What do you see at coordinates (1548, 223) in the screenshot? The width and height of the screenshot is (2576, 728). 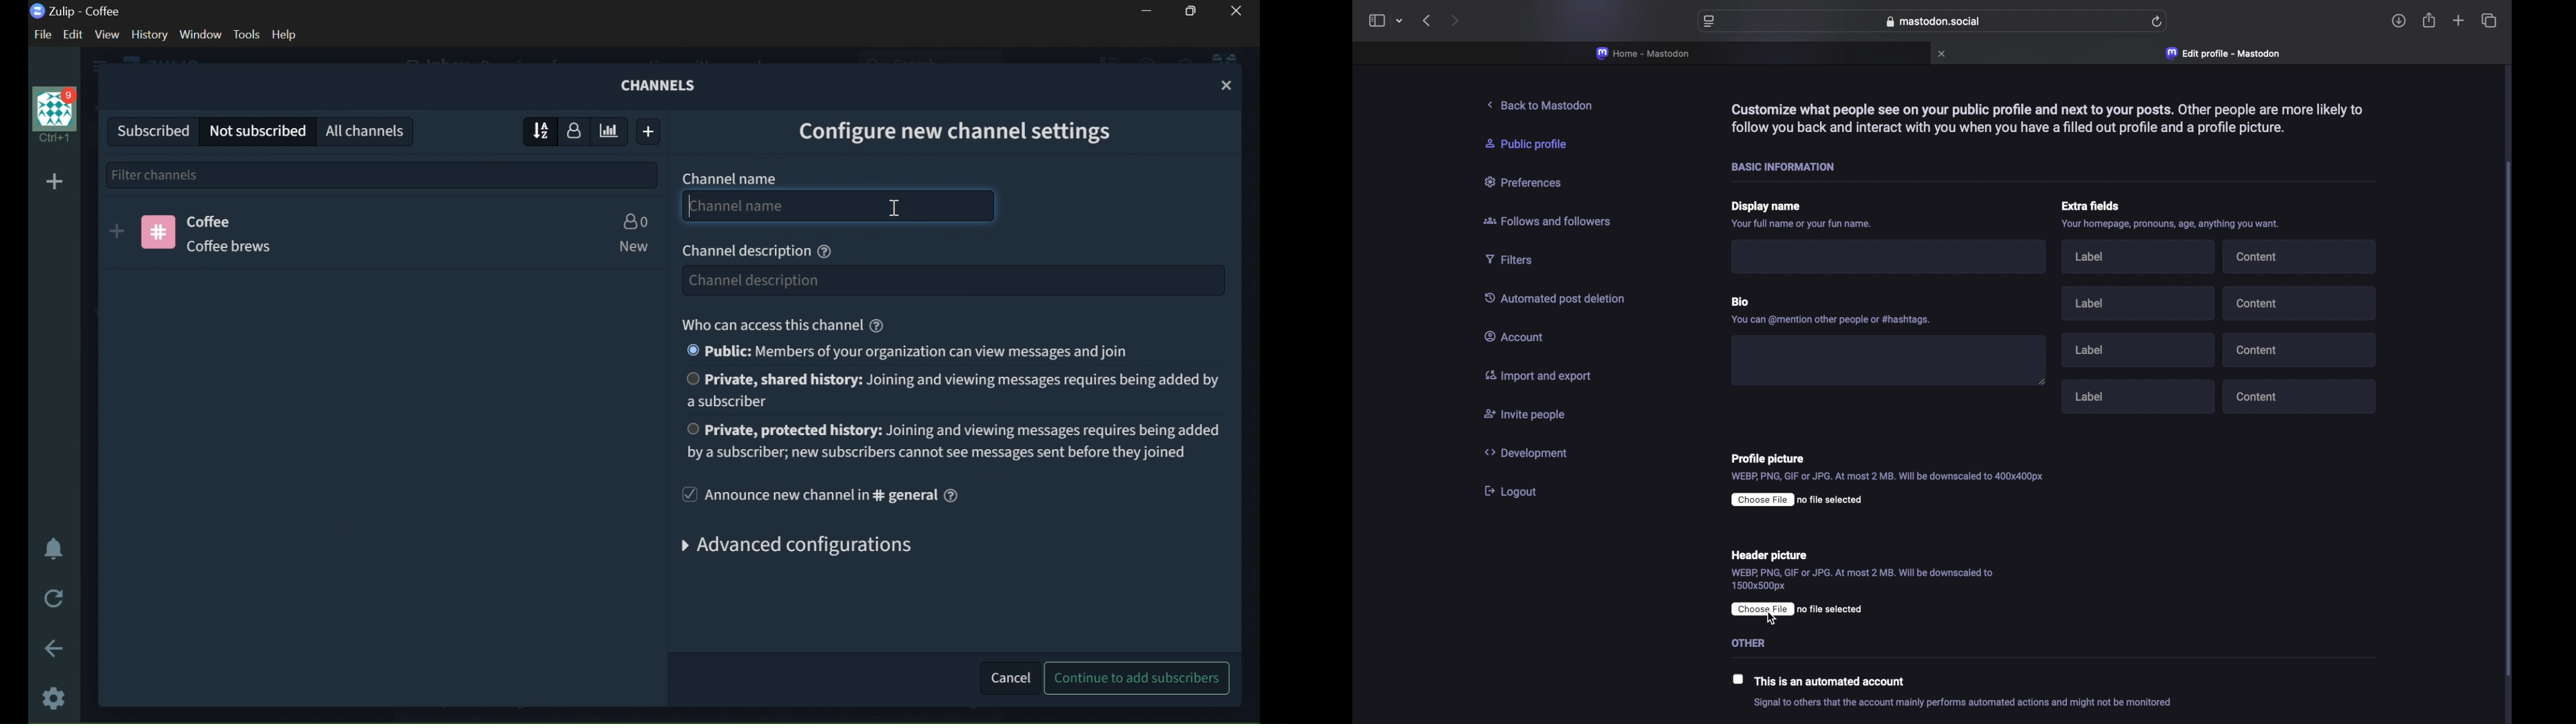 I see `follows and followers` at bounding box center [1548, 223].